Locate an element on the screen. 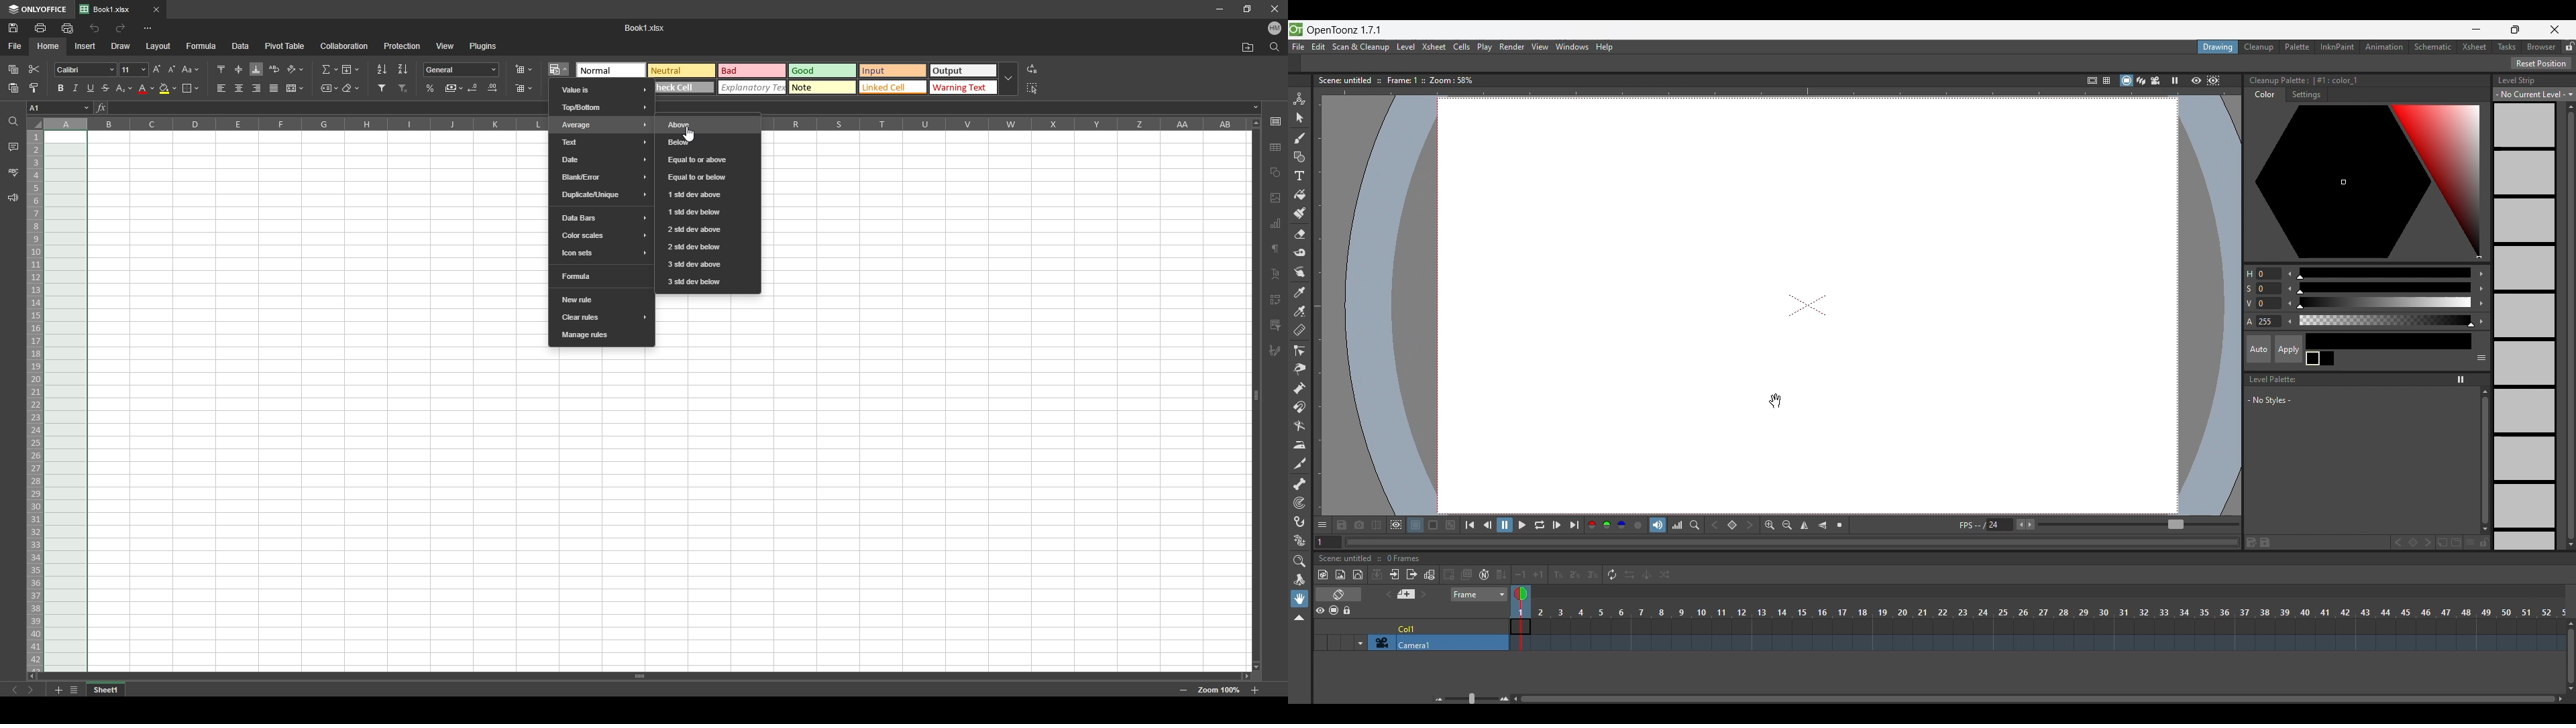 Image resolution: width=2576 pixels, height=728 pixels. Hand tool is located at coordinates (1300, 599).